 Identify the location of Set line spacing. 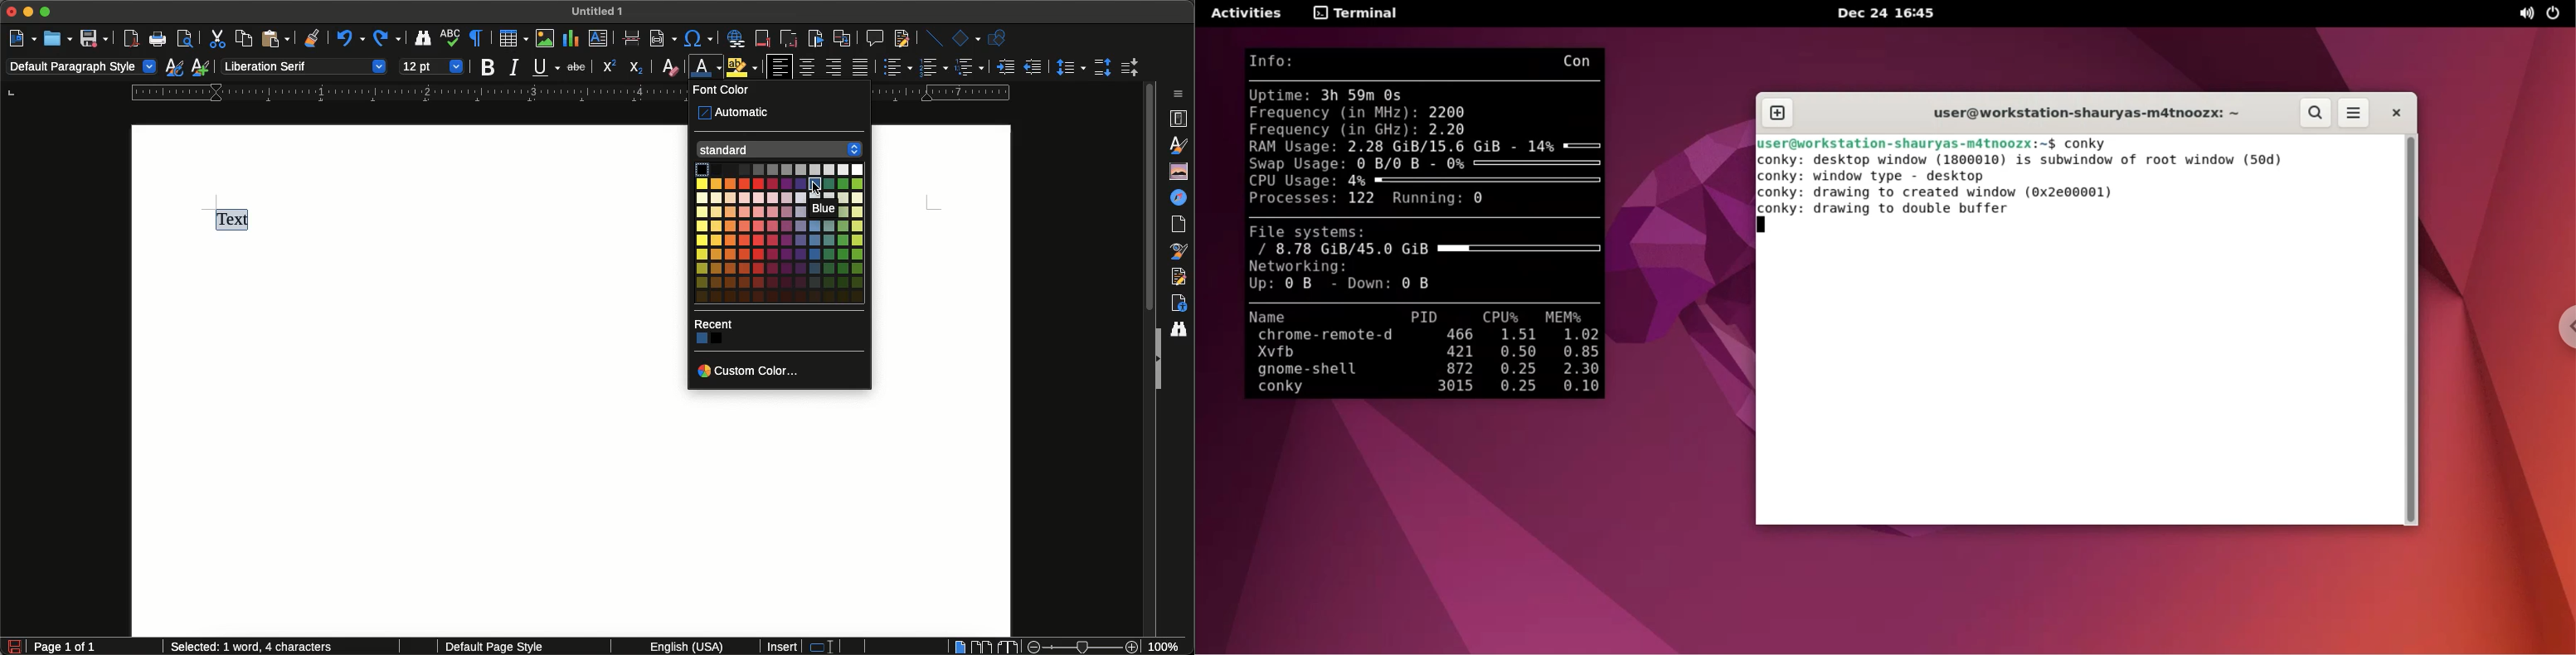
(1069, 66).